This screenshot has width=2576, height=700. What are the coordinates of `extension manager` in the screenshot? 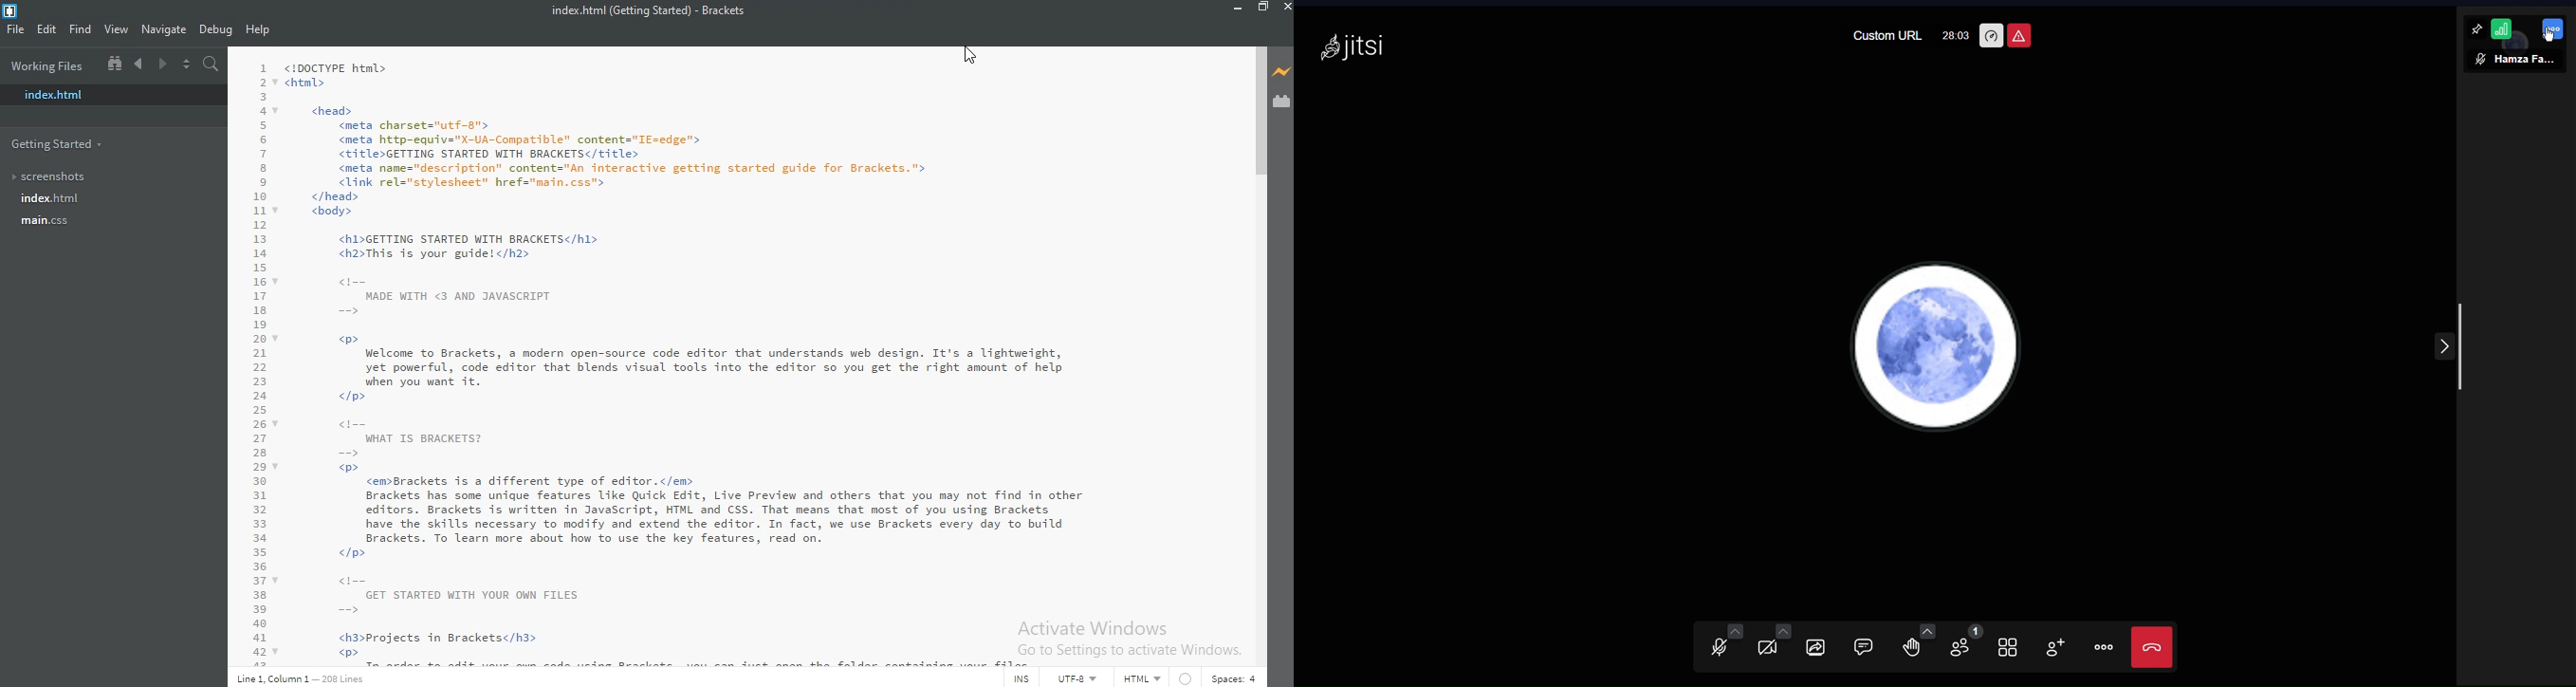 It's located at (1282, 102).